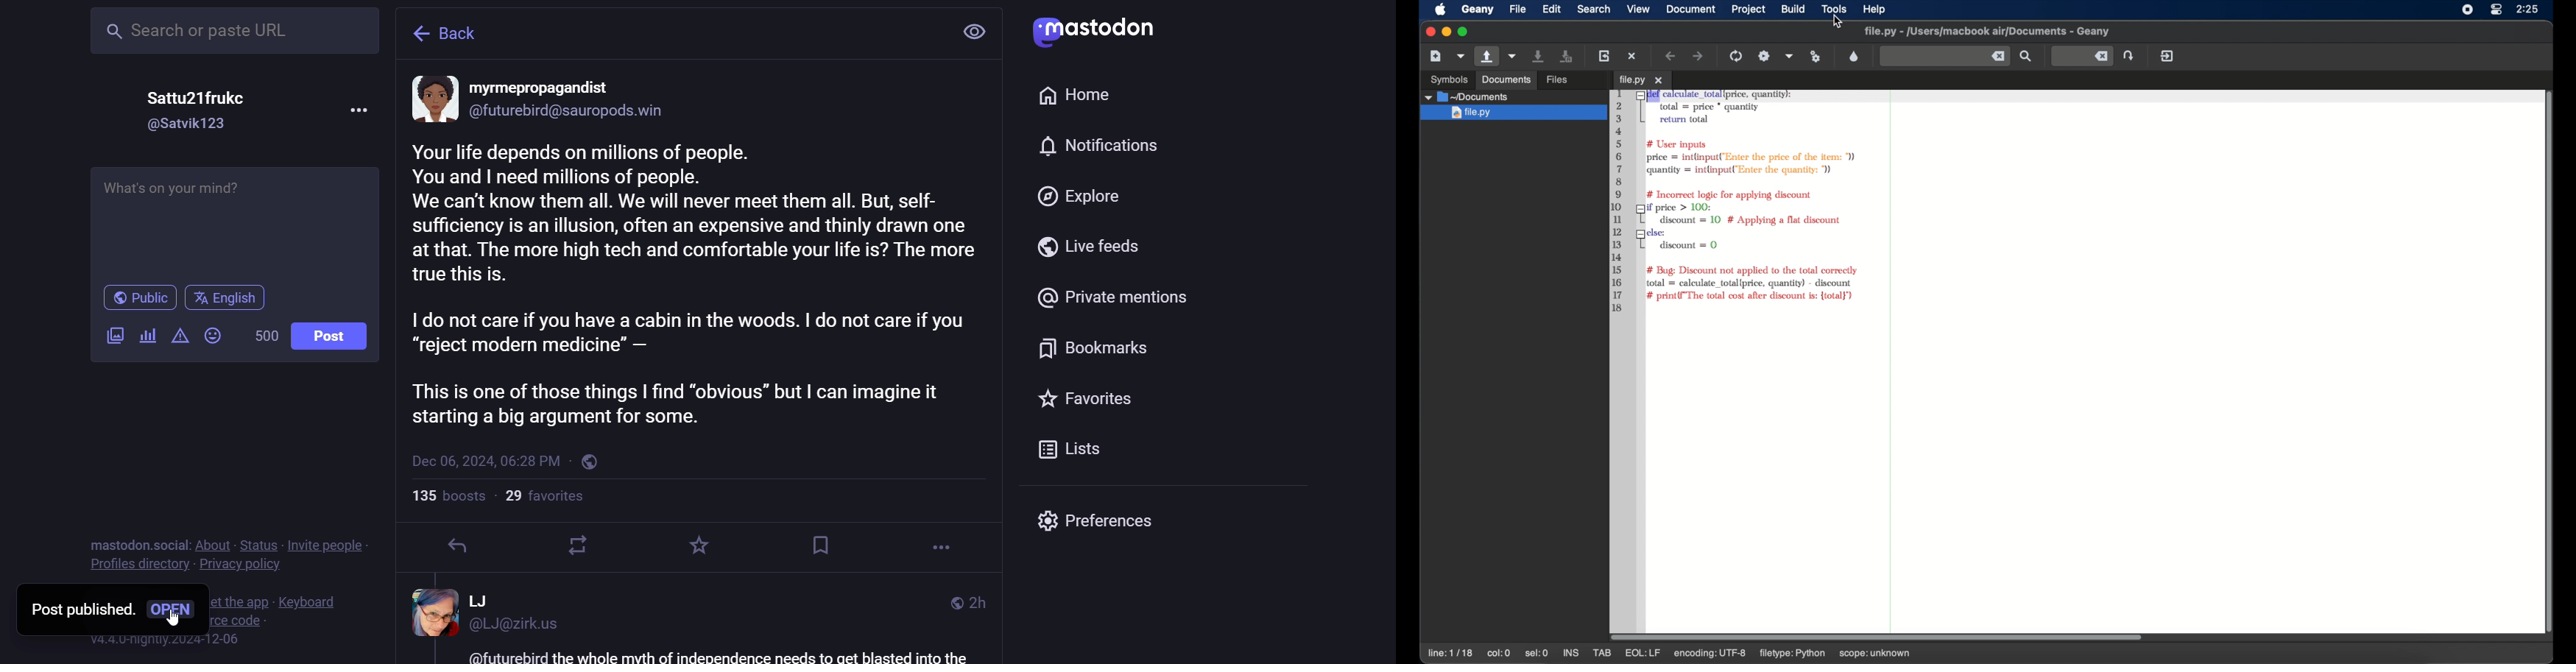  Describe the element at coordinates (79, 612) in the screenshot. I see `post published` at that location.